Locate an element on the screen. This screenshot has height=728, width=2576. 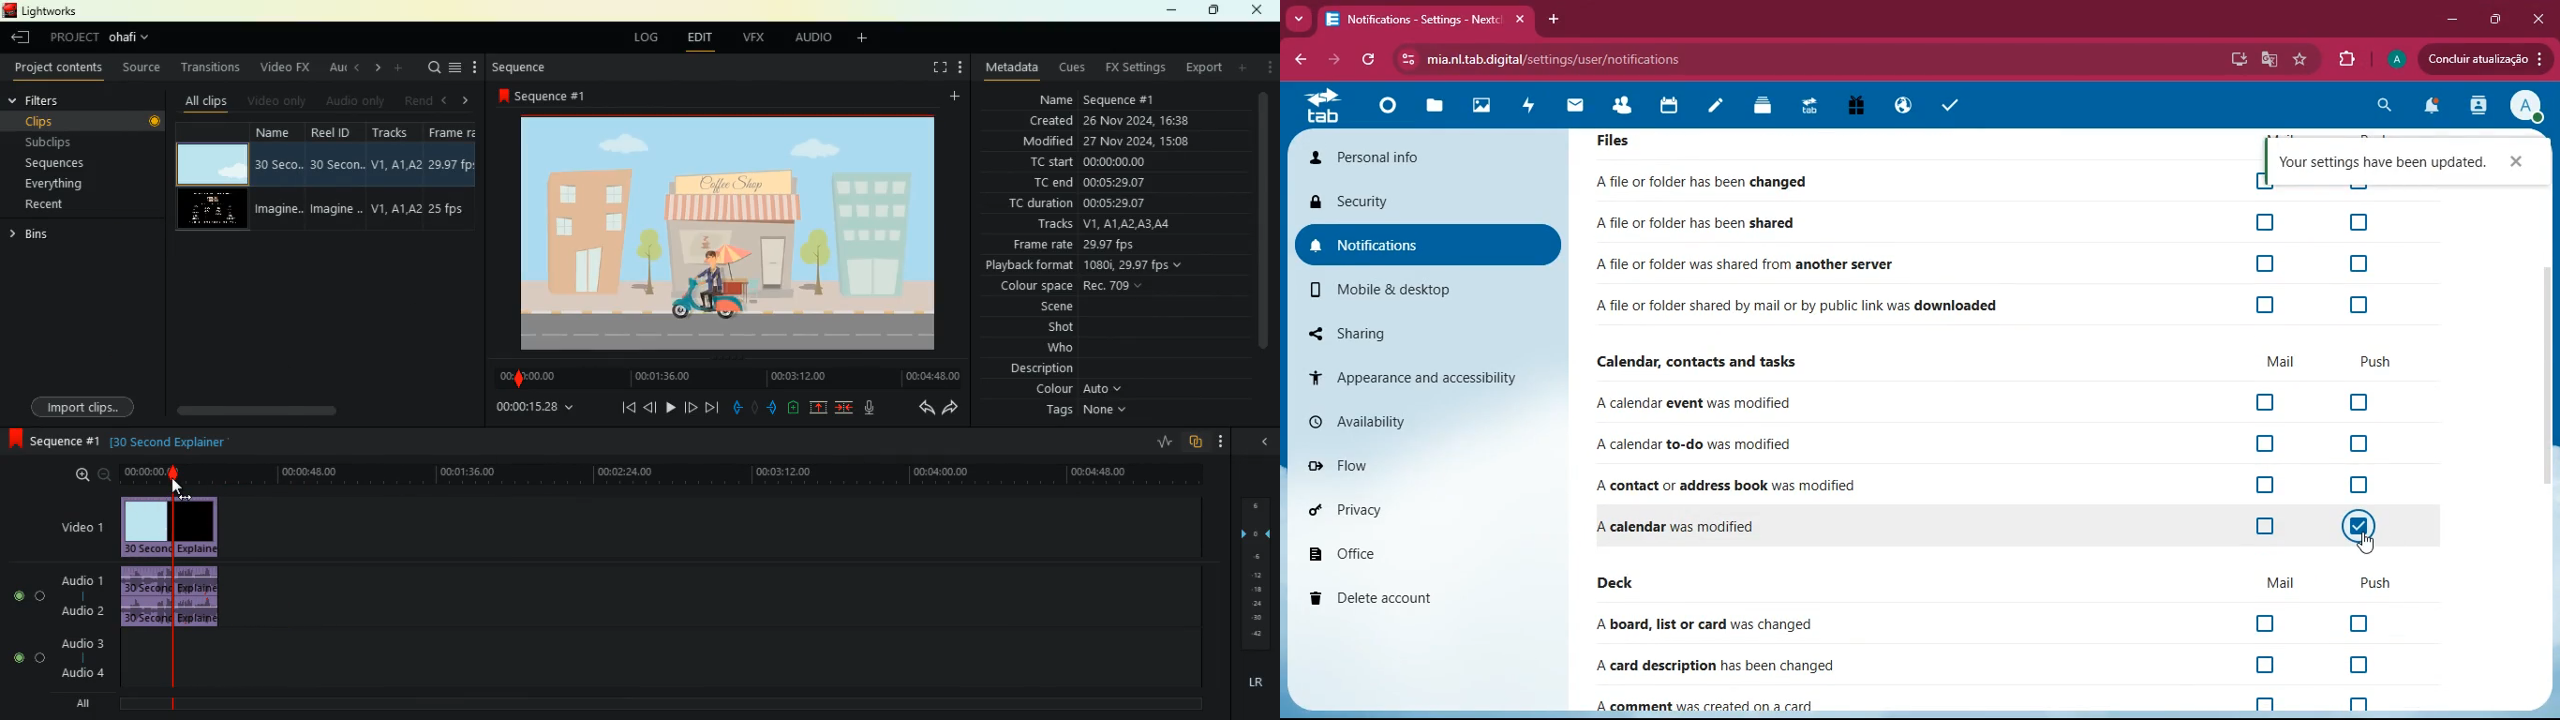
Checkbox is located at coordinates (2365, 306).